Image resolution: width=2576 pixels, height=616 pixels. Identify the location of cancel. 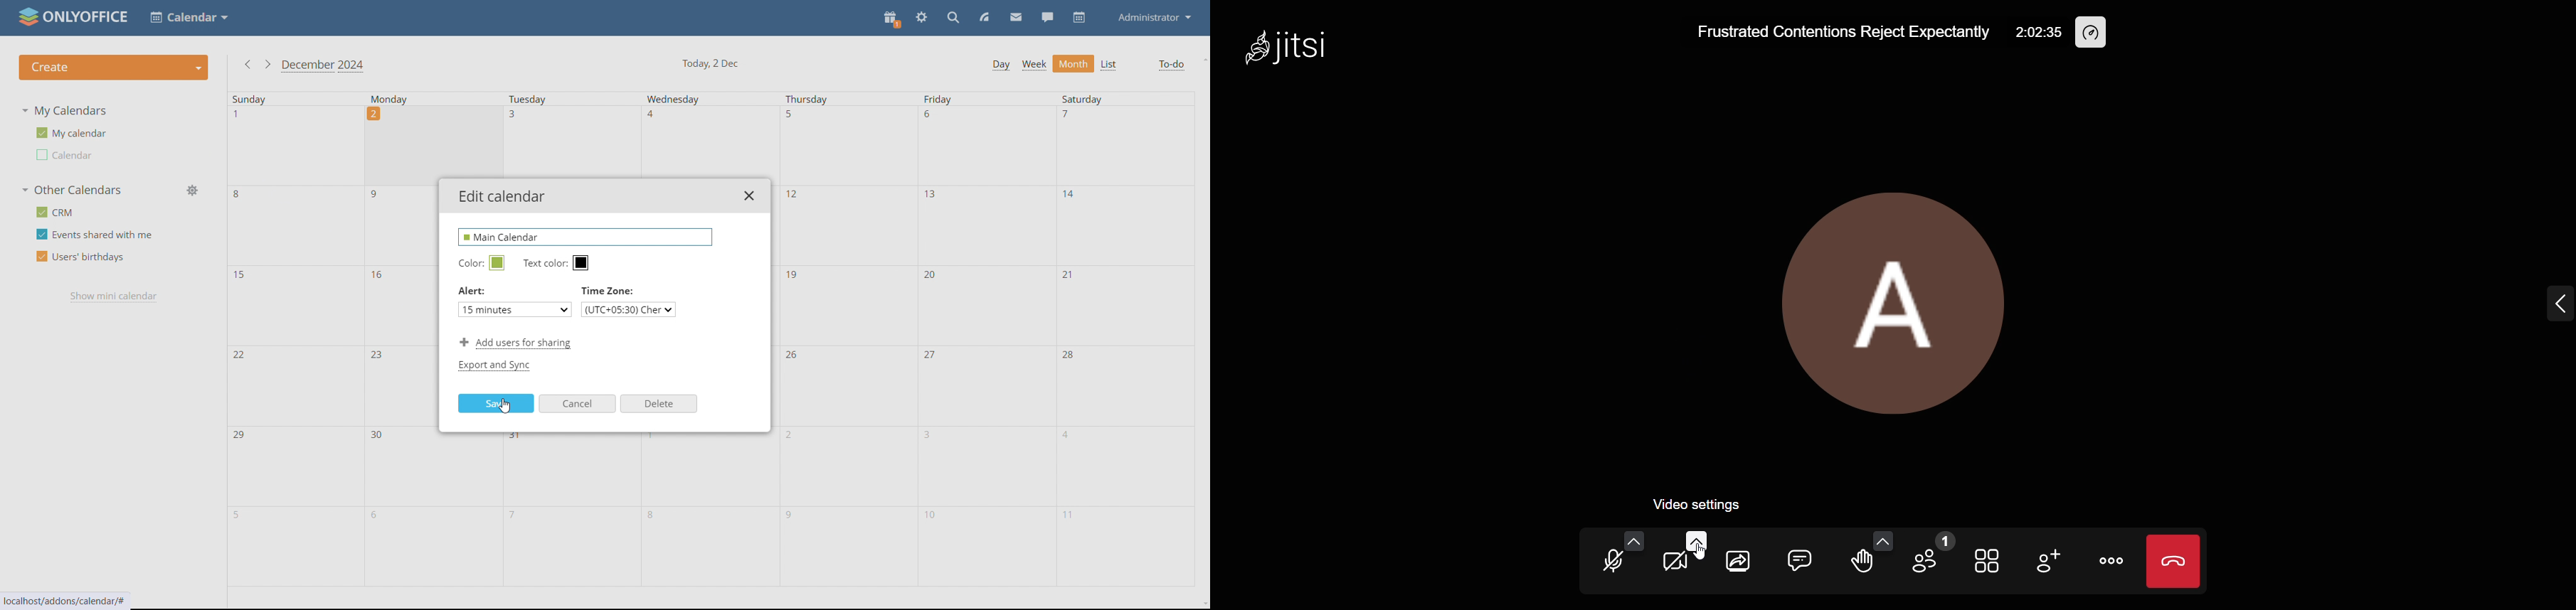
(577, 404).